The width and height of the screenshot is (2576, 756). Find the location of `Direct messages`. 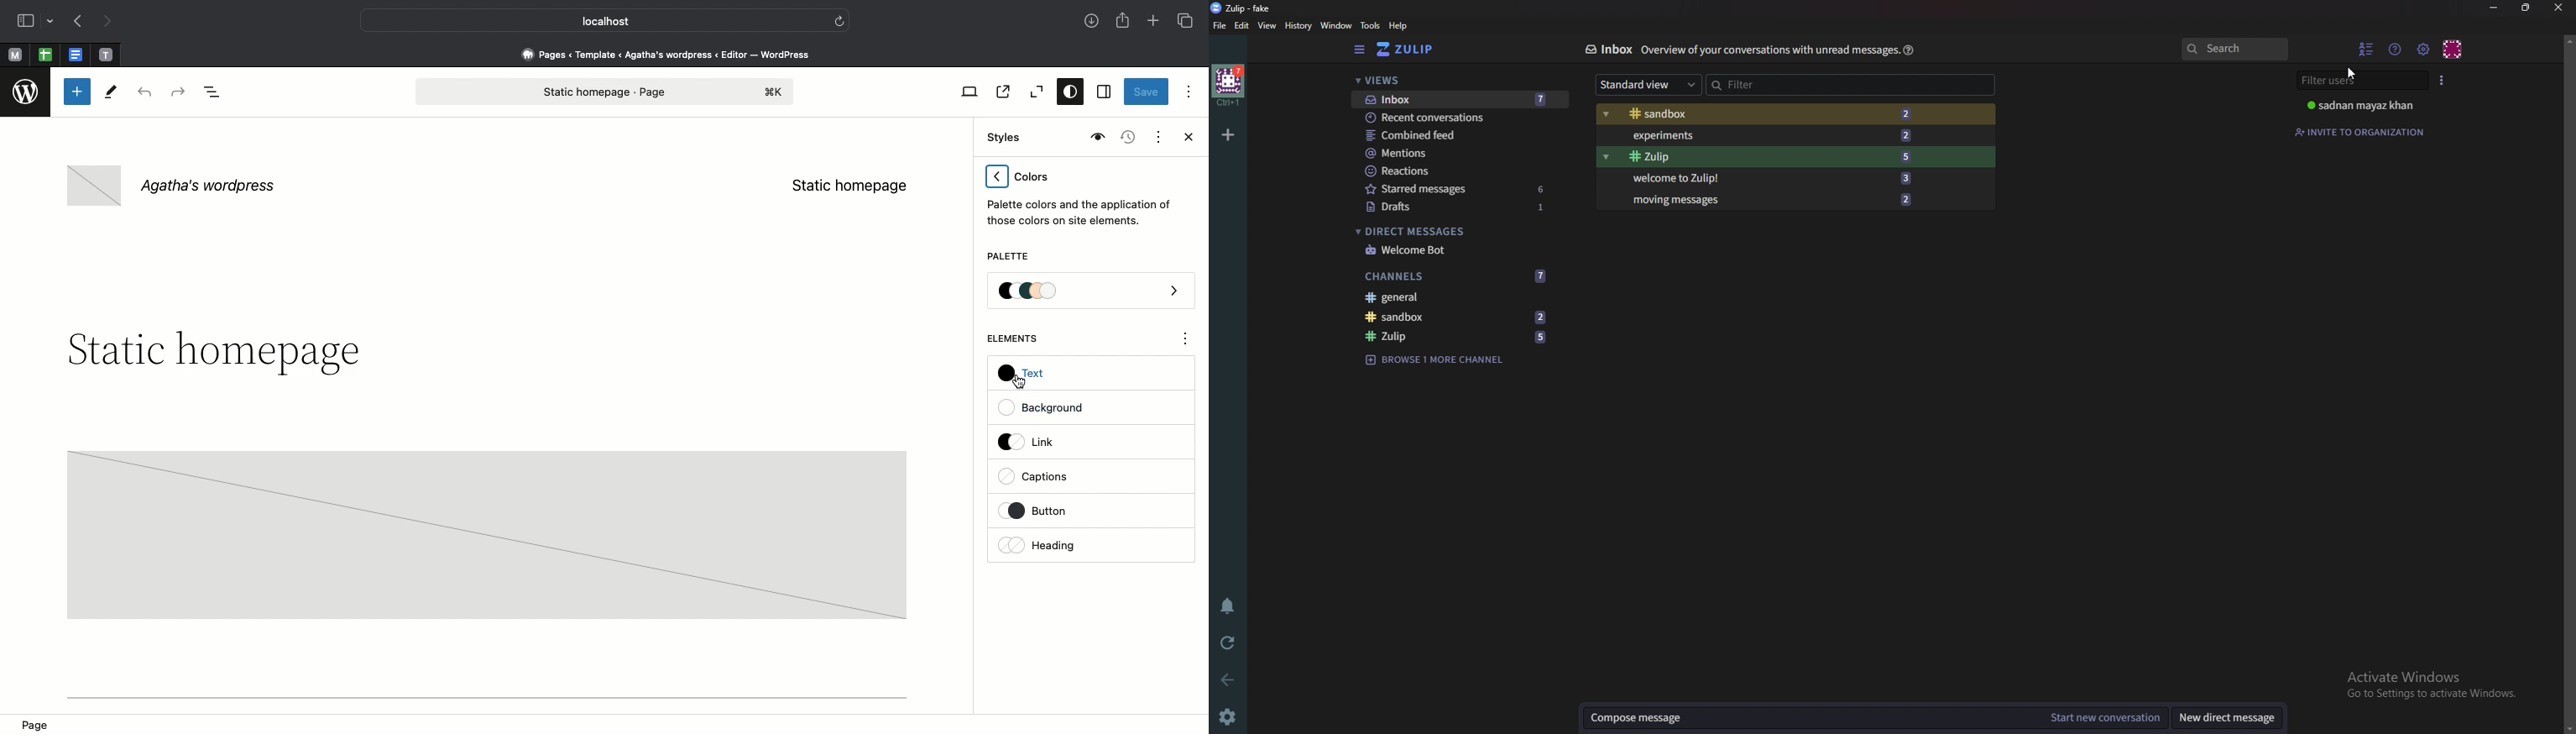

Direct messages is located at coordinates (1455, 230).